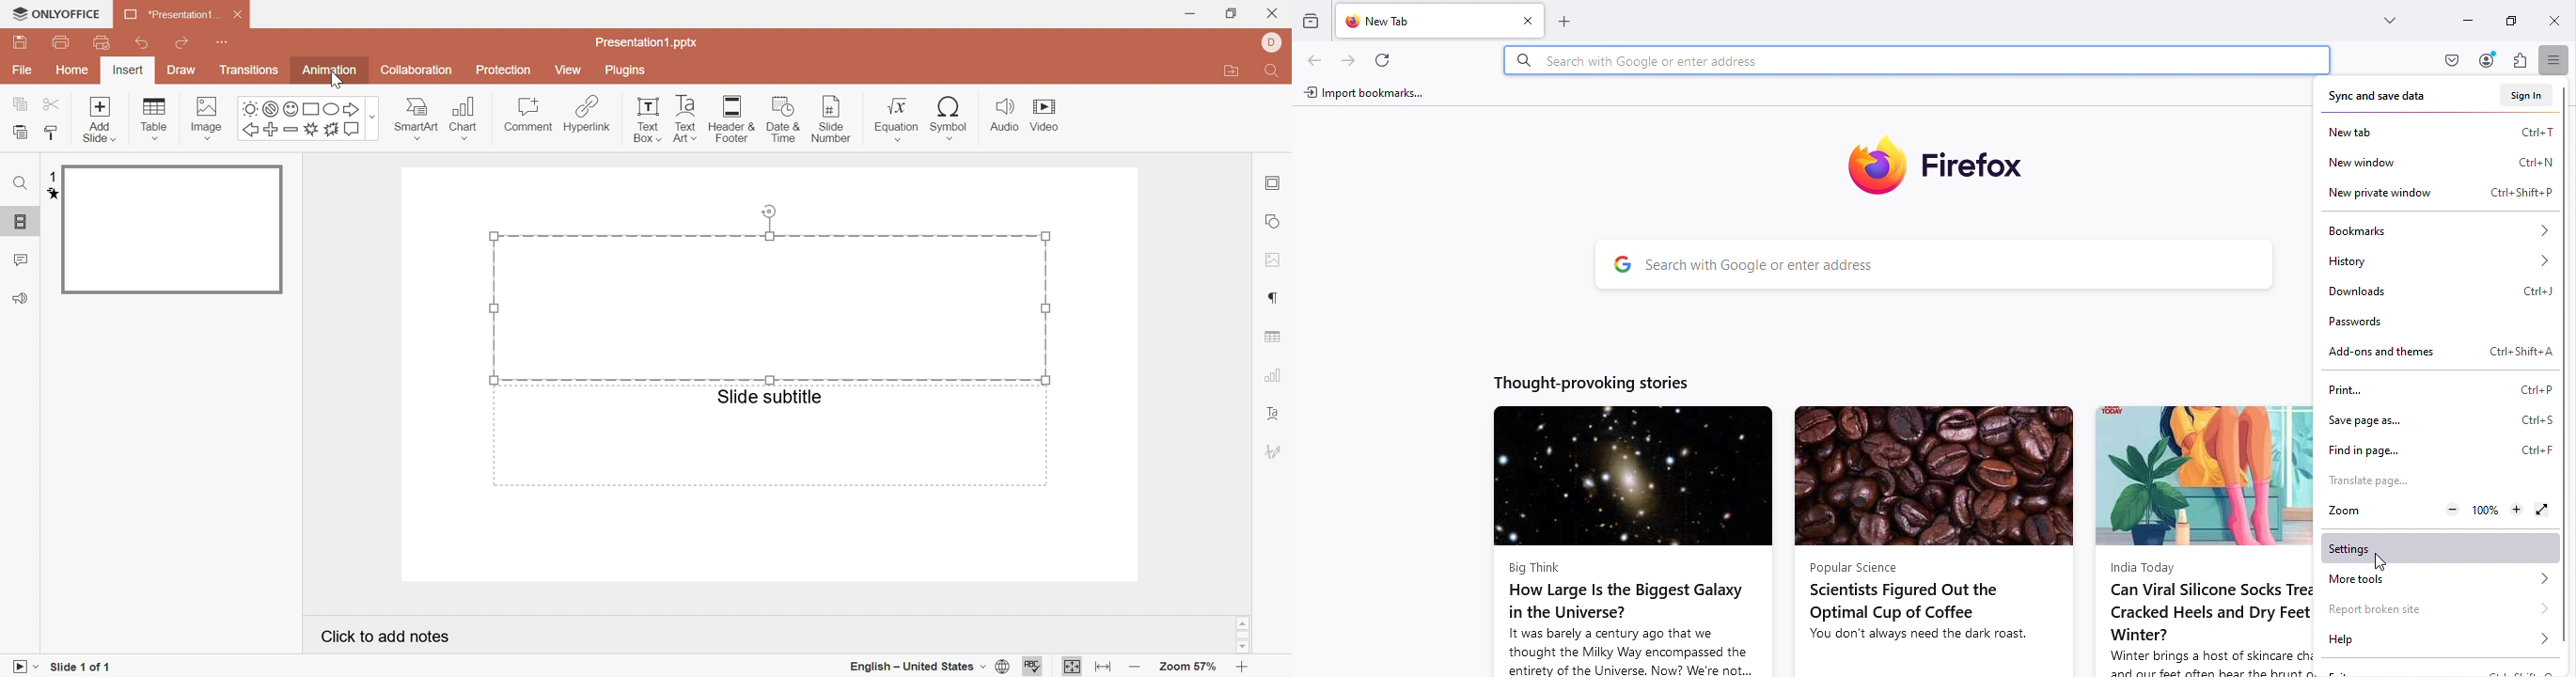  What do you see at coordinates (351, 108) in the screenshot?
I see `right arrow` at bounding box center [351, 108].